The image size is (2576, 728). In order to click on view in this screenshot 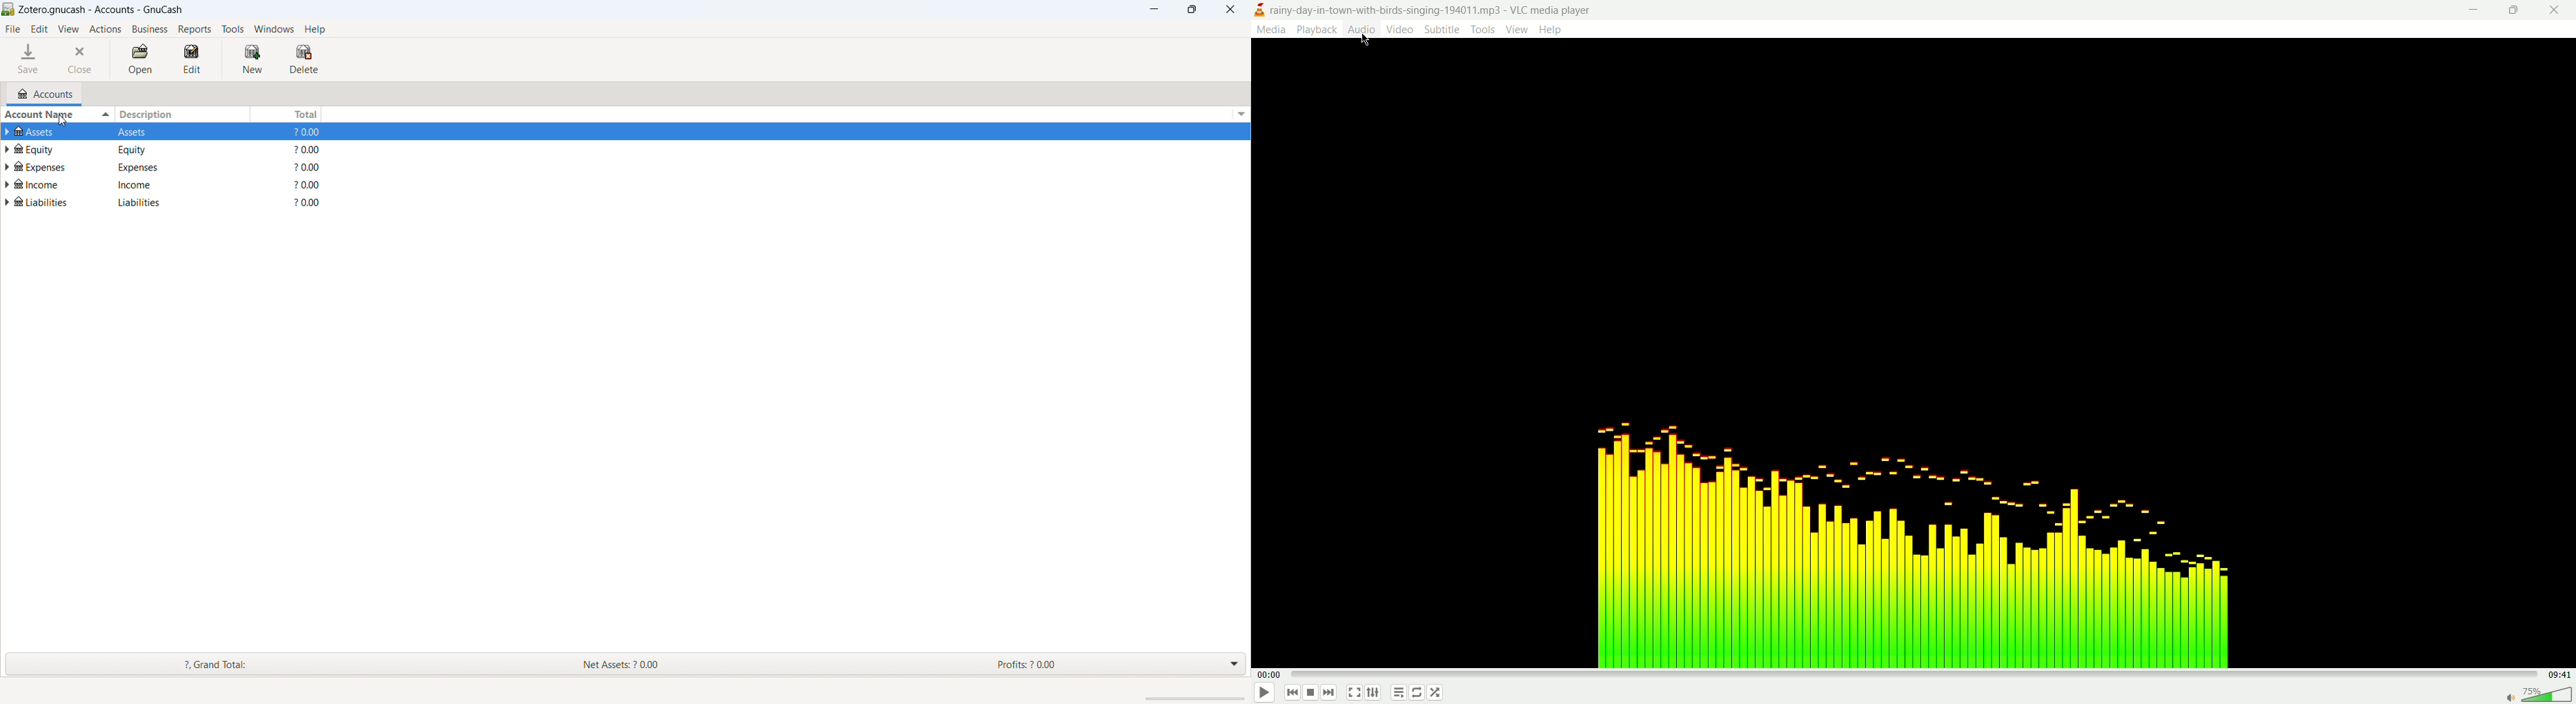, I will do `click(68, 29)`.